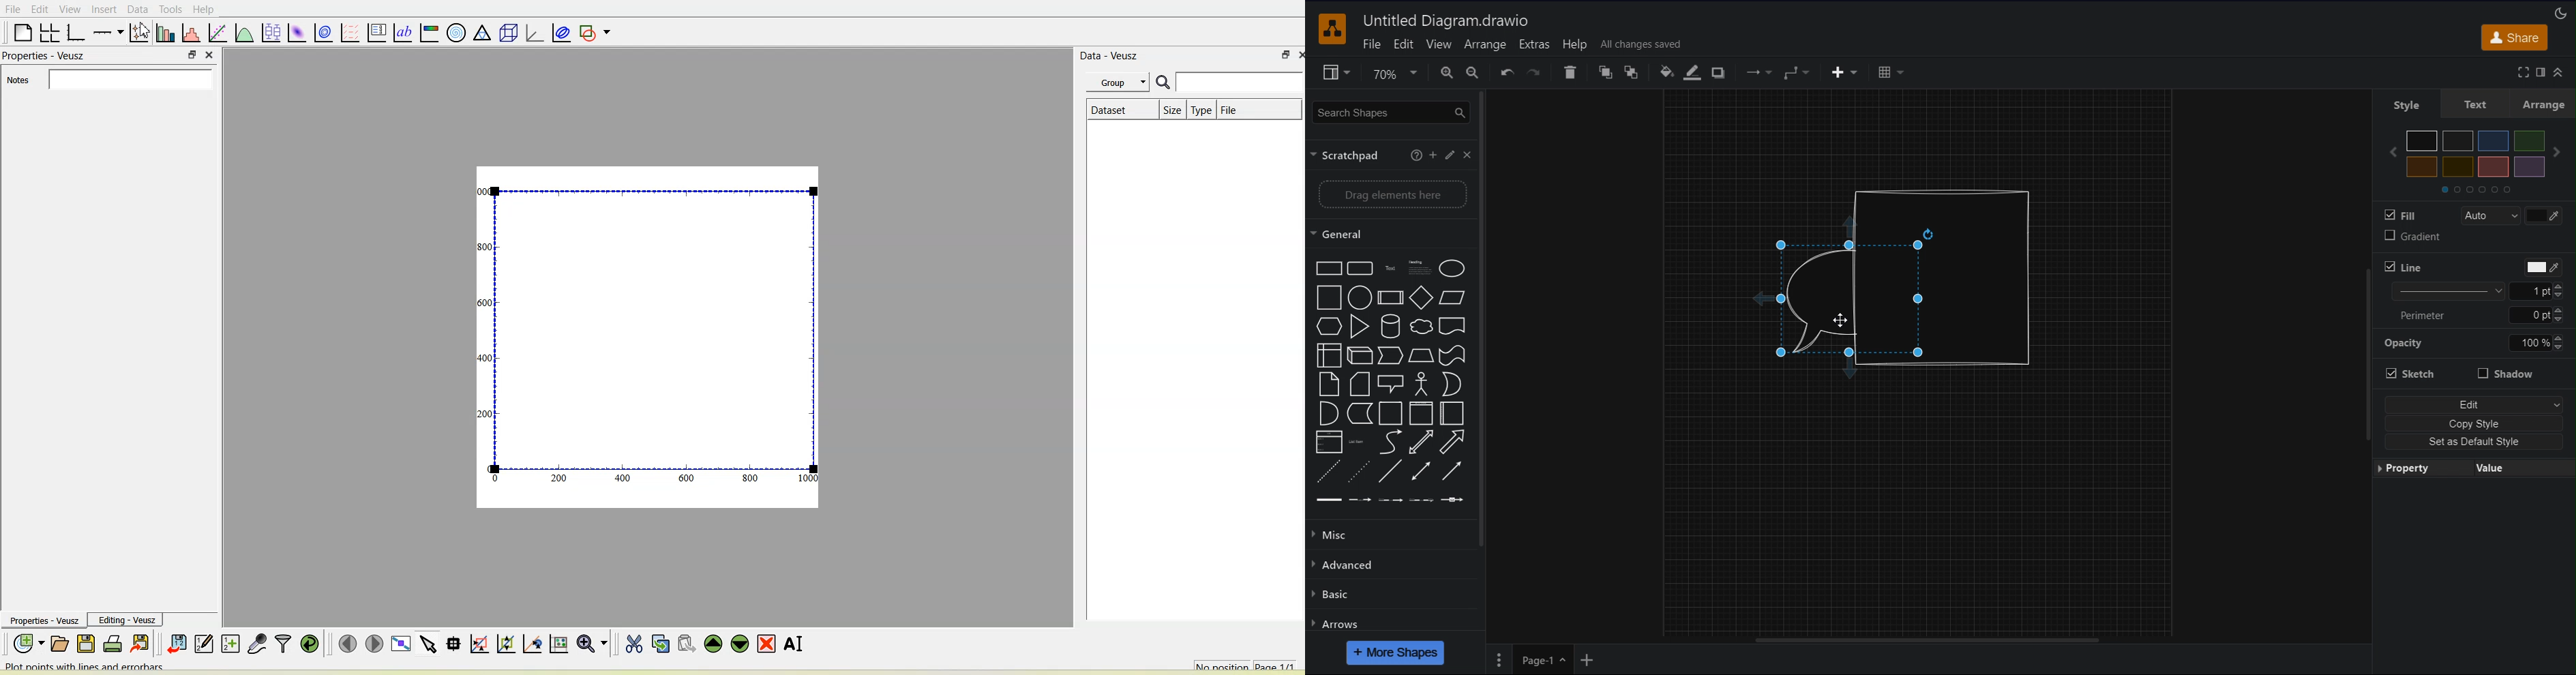  What do you see at coordinates (1536, 44) in the screenshot?
I see `Extras` at bounding box center [1536, 44].